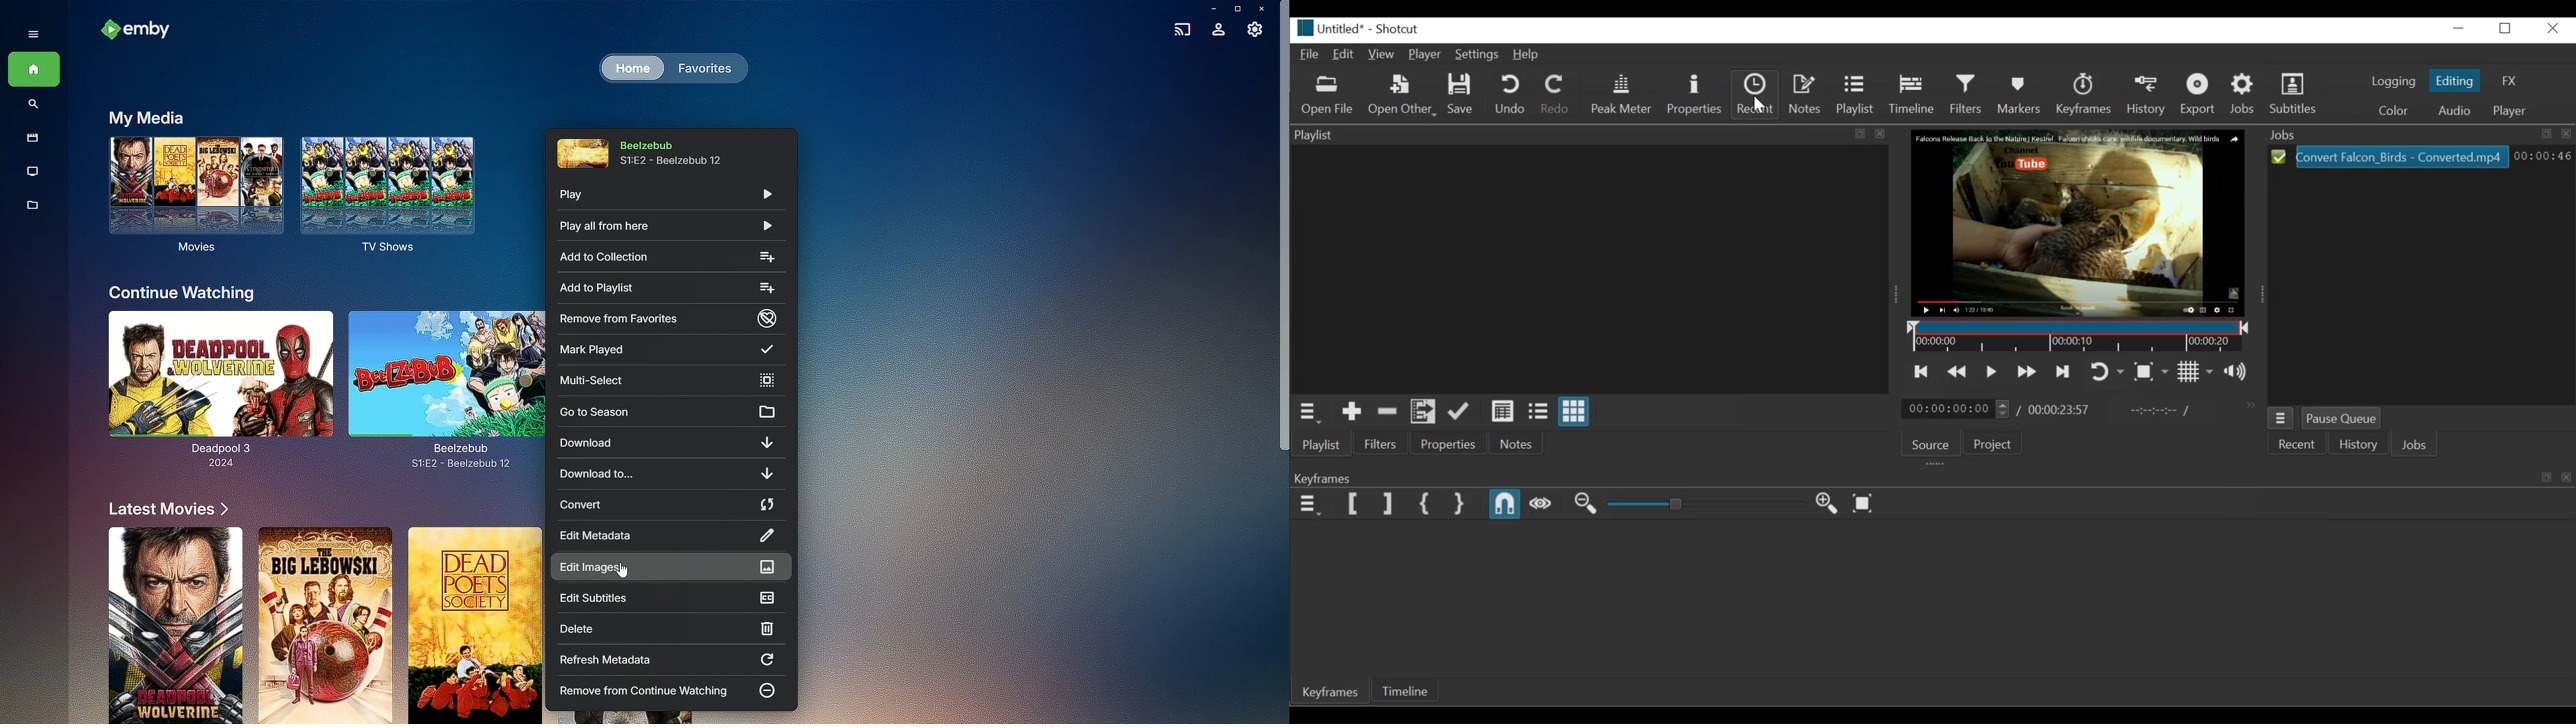  Describe the element at coordinates (1332, 695) in the screenshot. I see `Keyframes` at that location.